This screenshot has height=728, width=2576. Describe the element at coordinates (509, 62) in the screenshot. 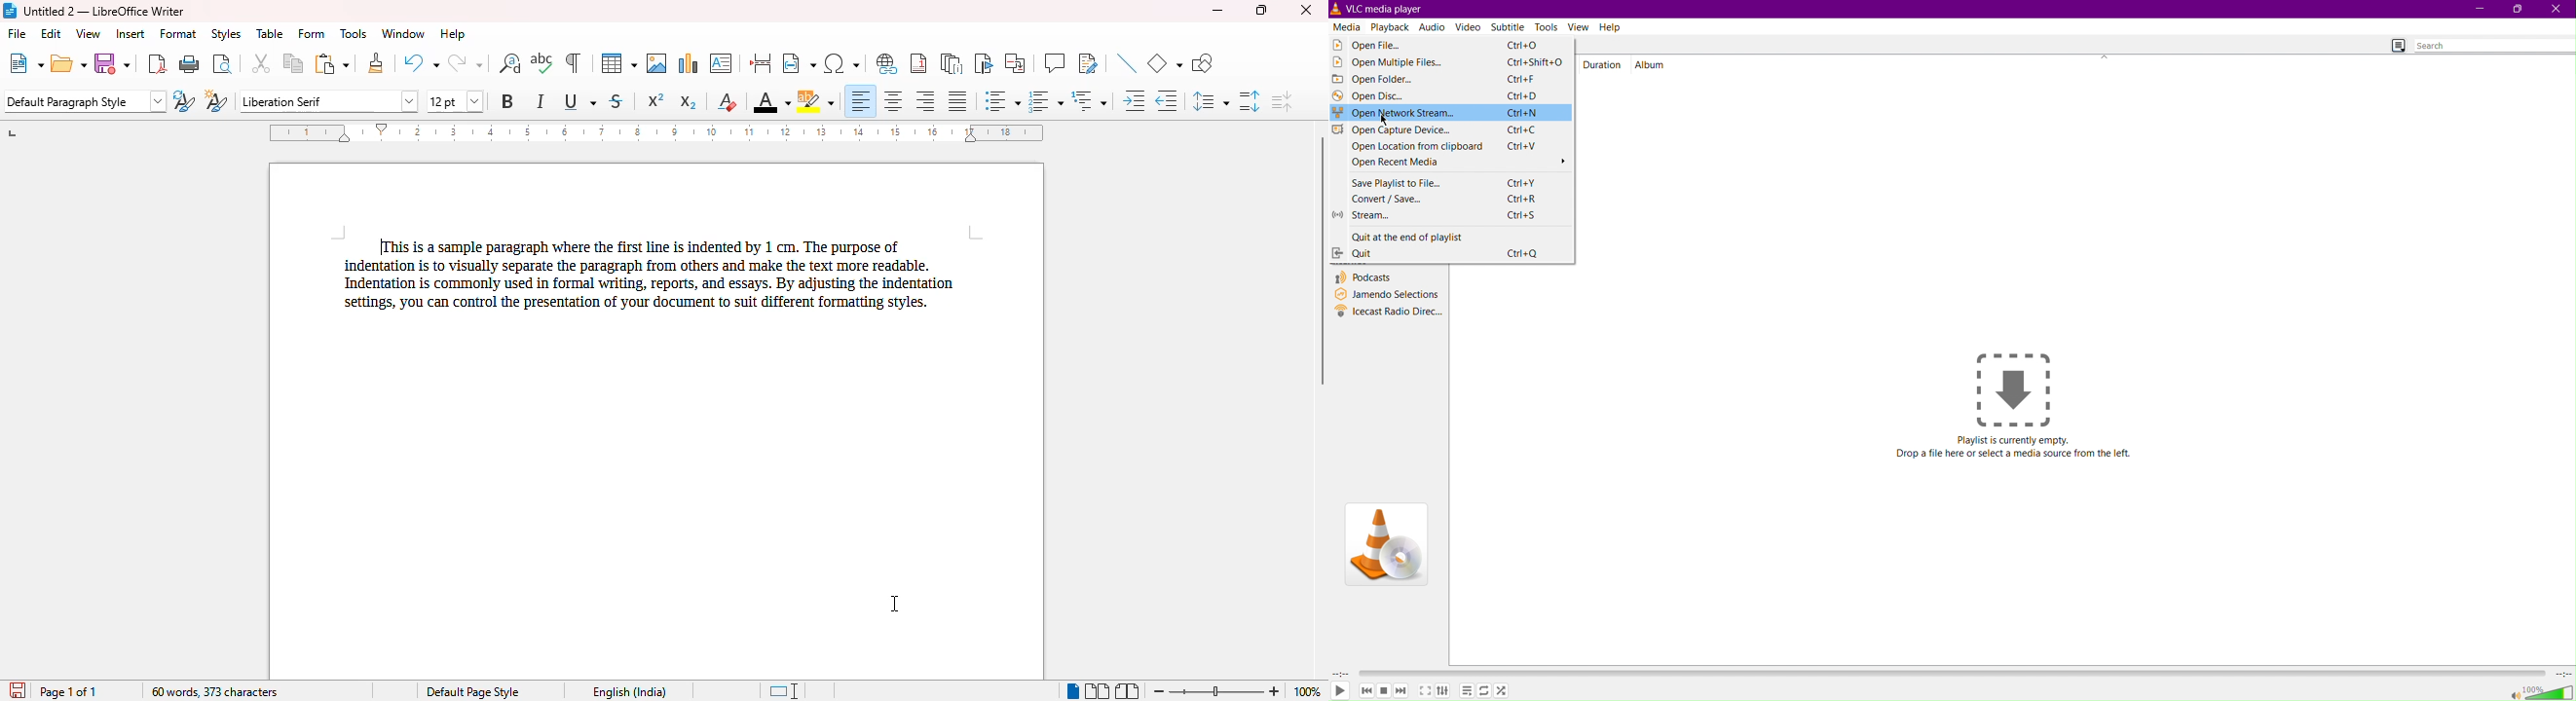

I see `find and replace` at that location.